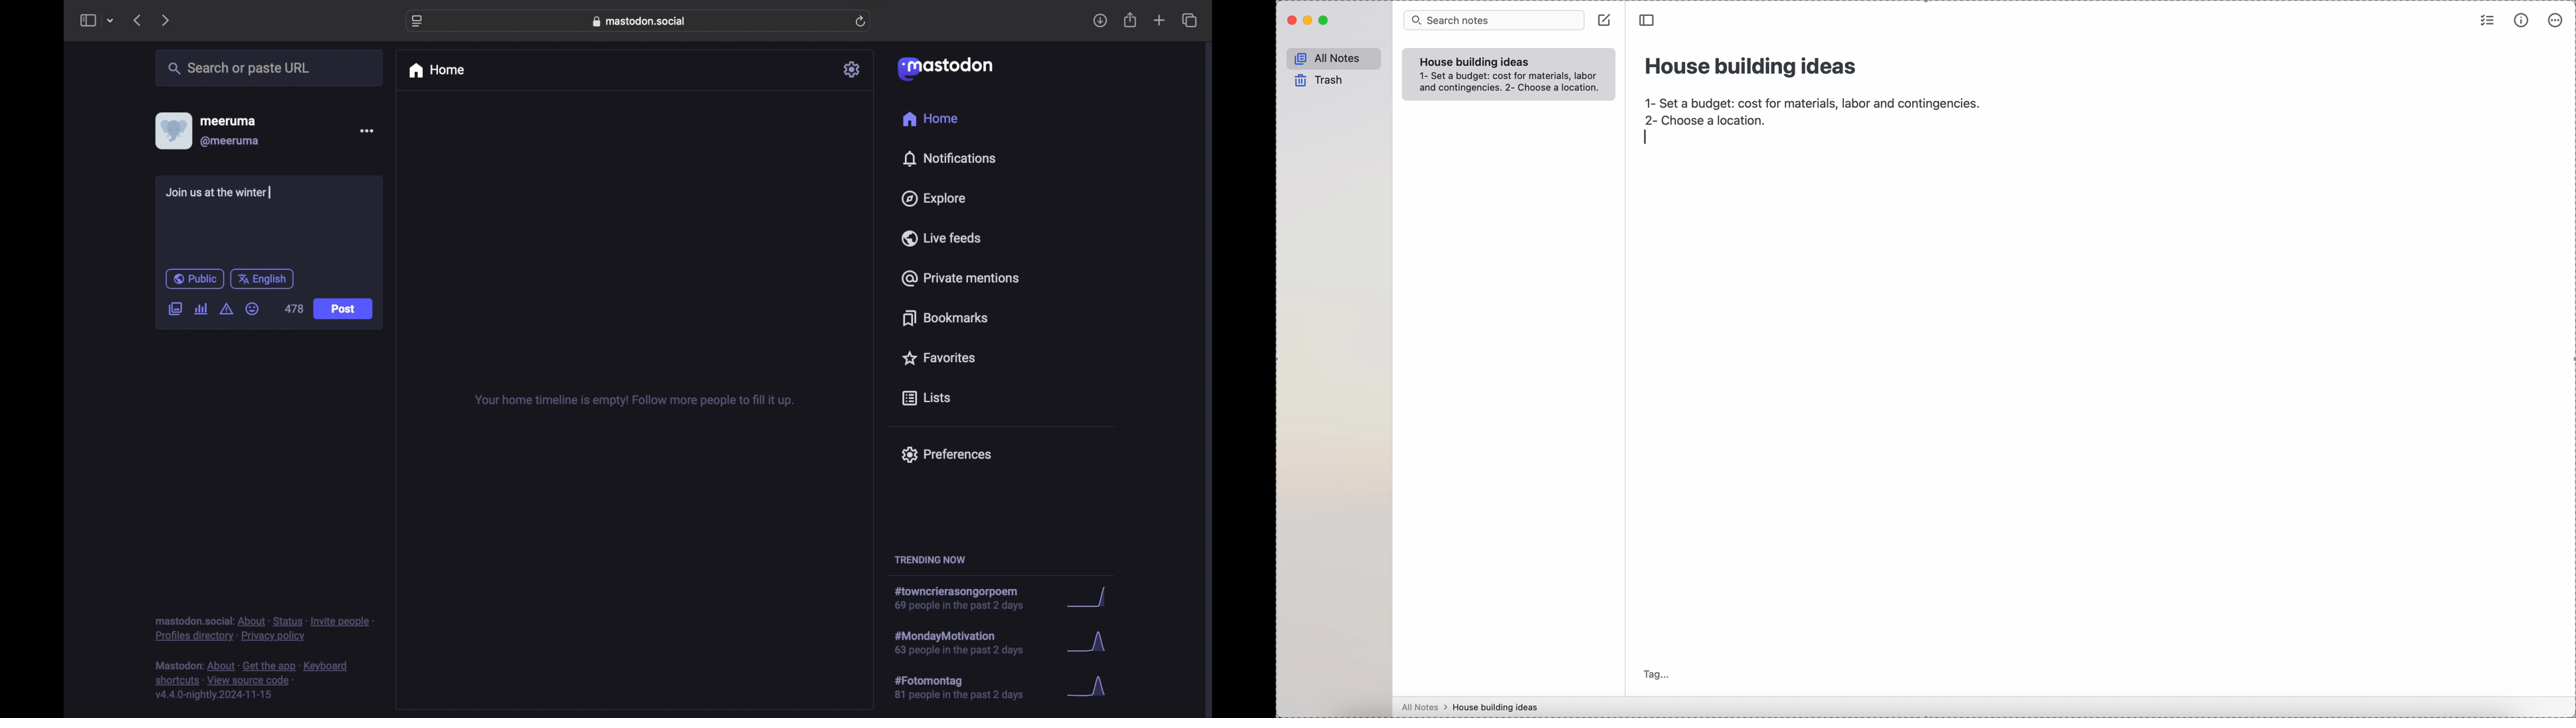 Image resolution: width=2576 pixels, height=728 pixels. Describe the element at coordinates (1309, 22) in the screenshot. I see `minimize Simplenote` at that location.